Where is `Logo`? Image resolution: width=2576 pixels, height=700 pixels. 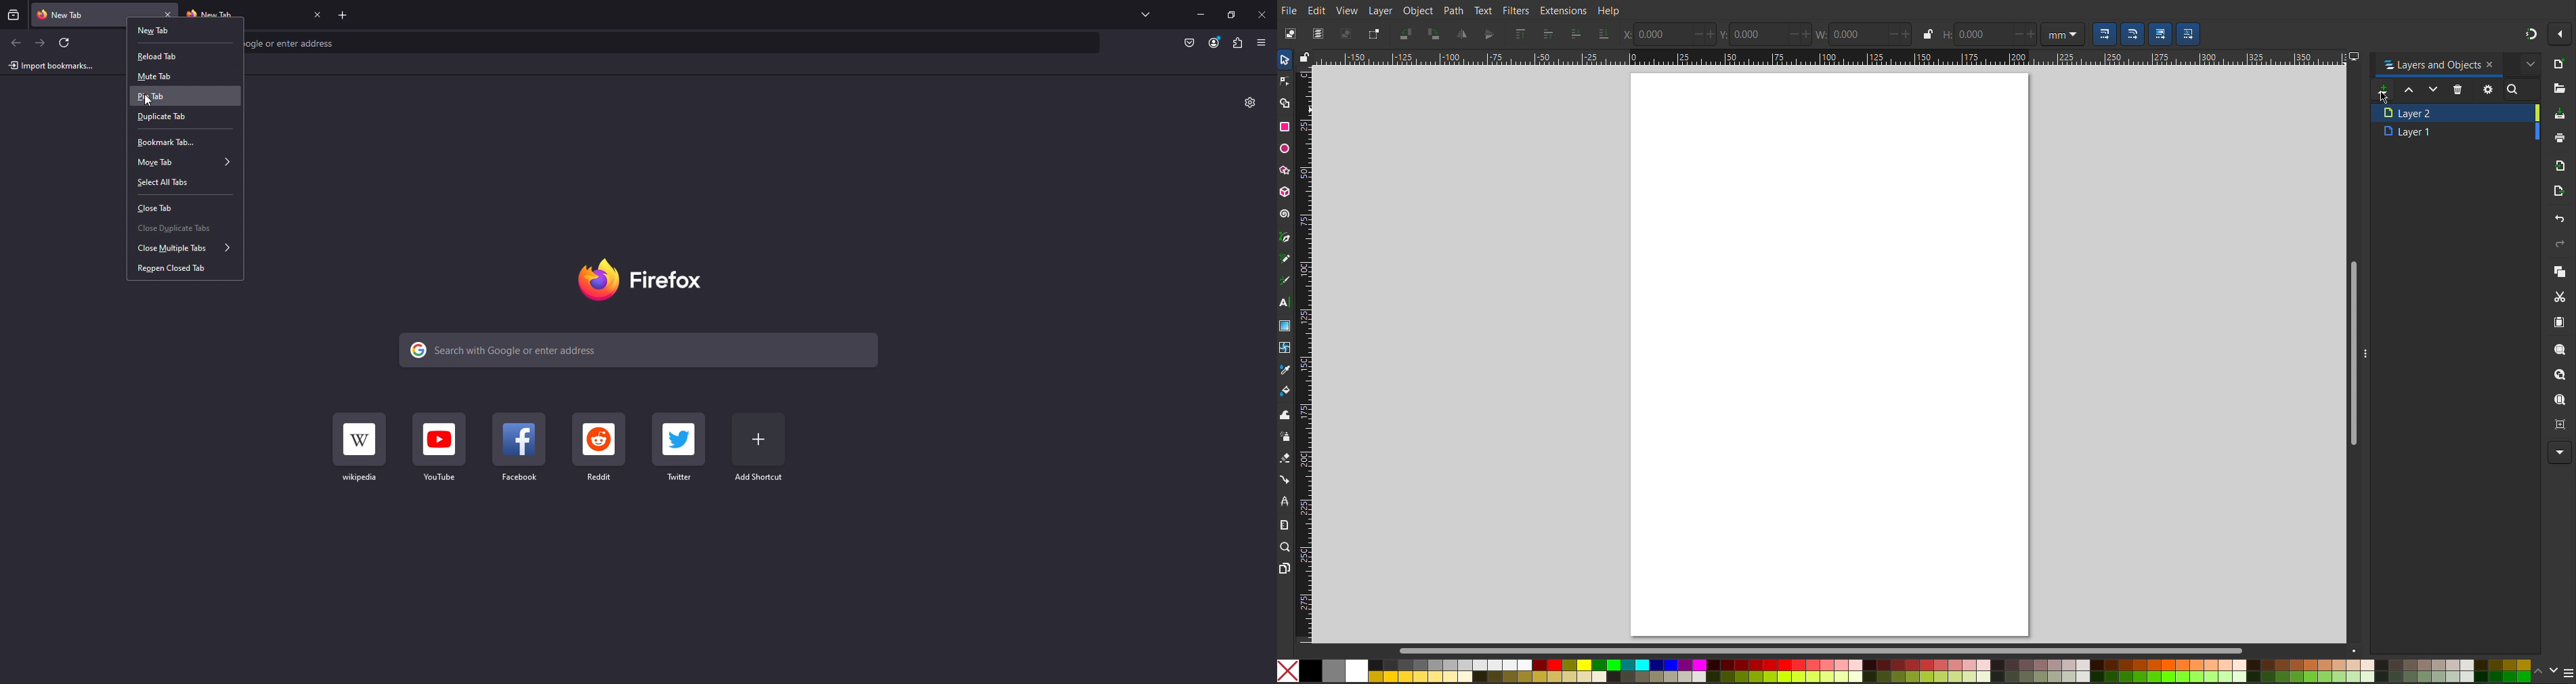 Logo is located at coordinates (647, 279).